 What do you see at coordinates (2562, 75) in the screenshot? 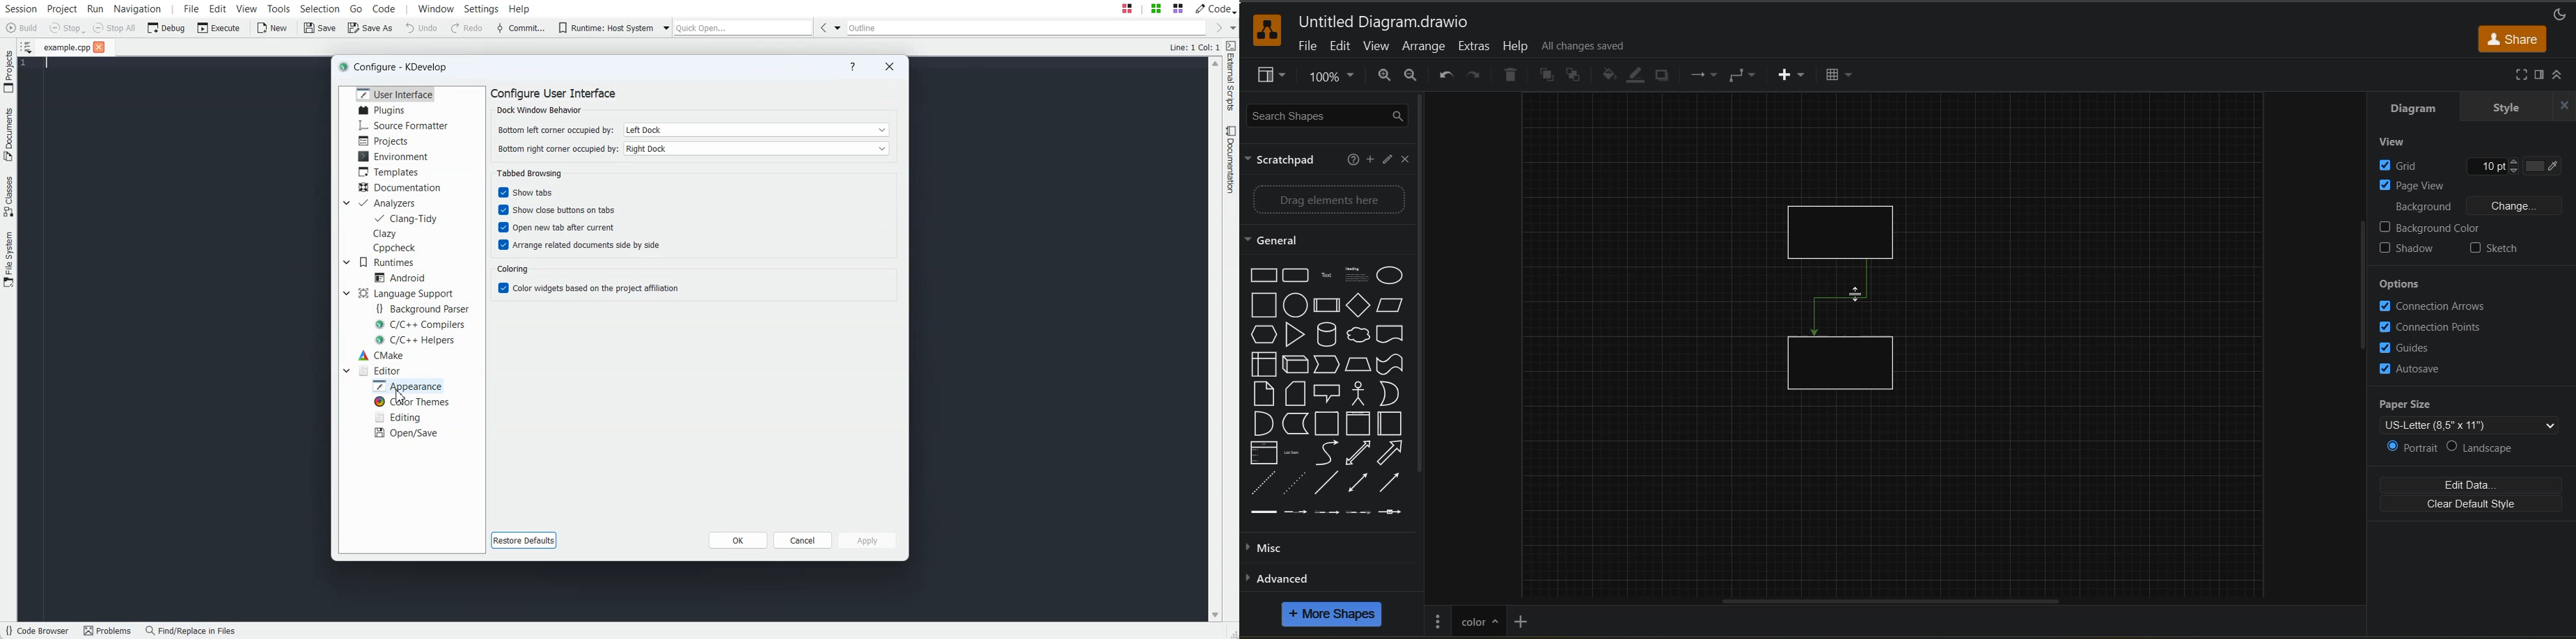
I see `collapse/expand` at bounding box center [2562, 75].